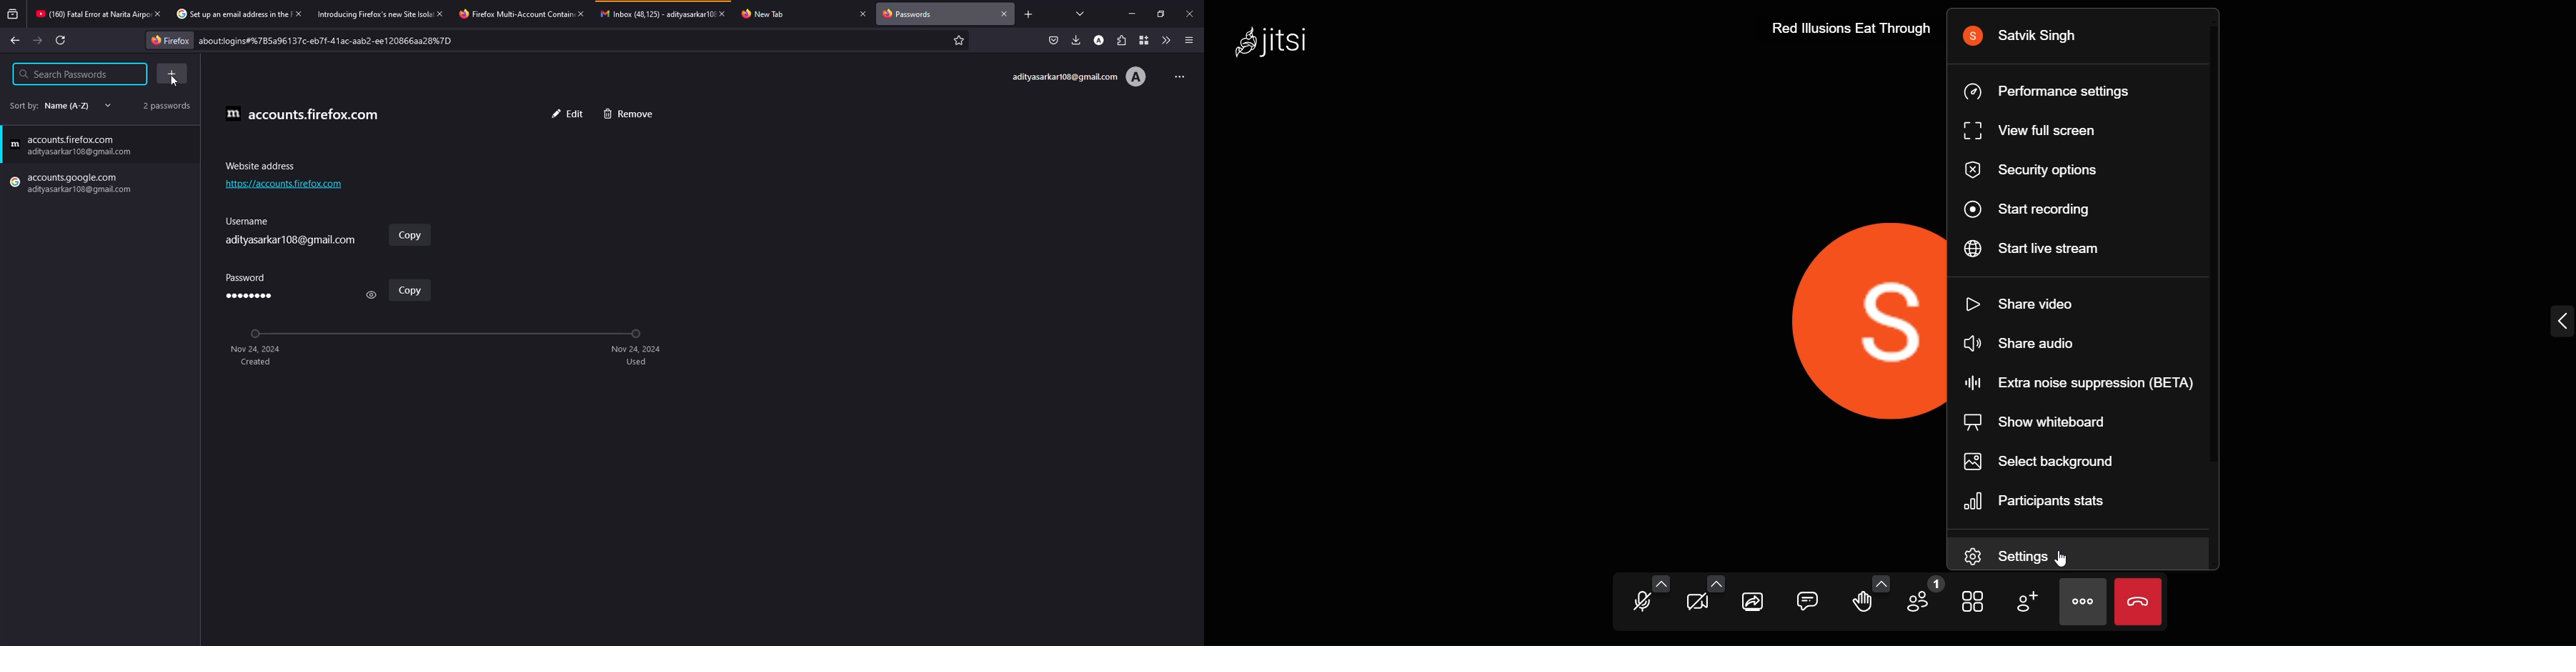 This screenshot has height=672, width=2576. Describe the element at coordinates (580, 13) in the screenshot. I see `close` at that location.